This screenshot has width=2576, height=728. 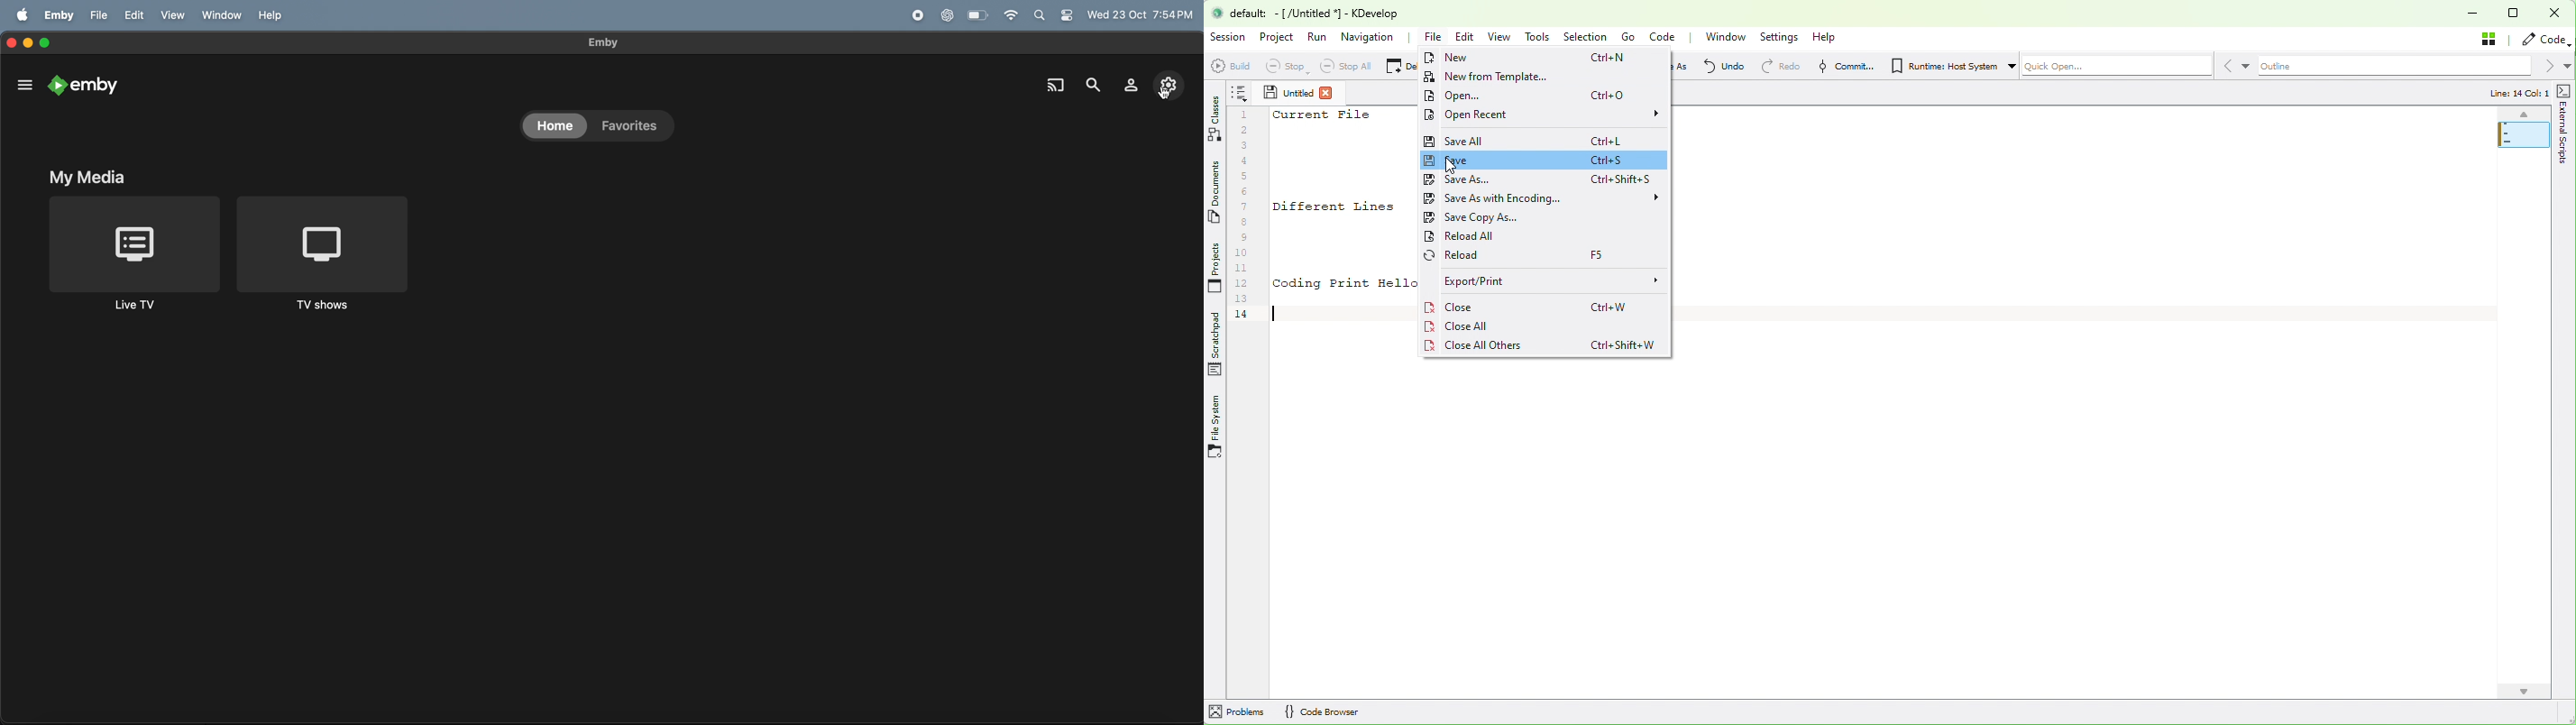 What do you see at coordinates (1949, 65) in the screenshot?
I see `Runtime: Host System` at bounding box center [1949, 65].